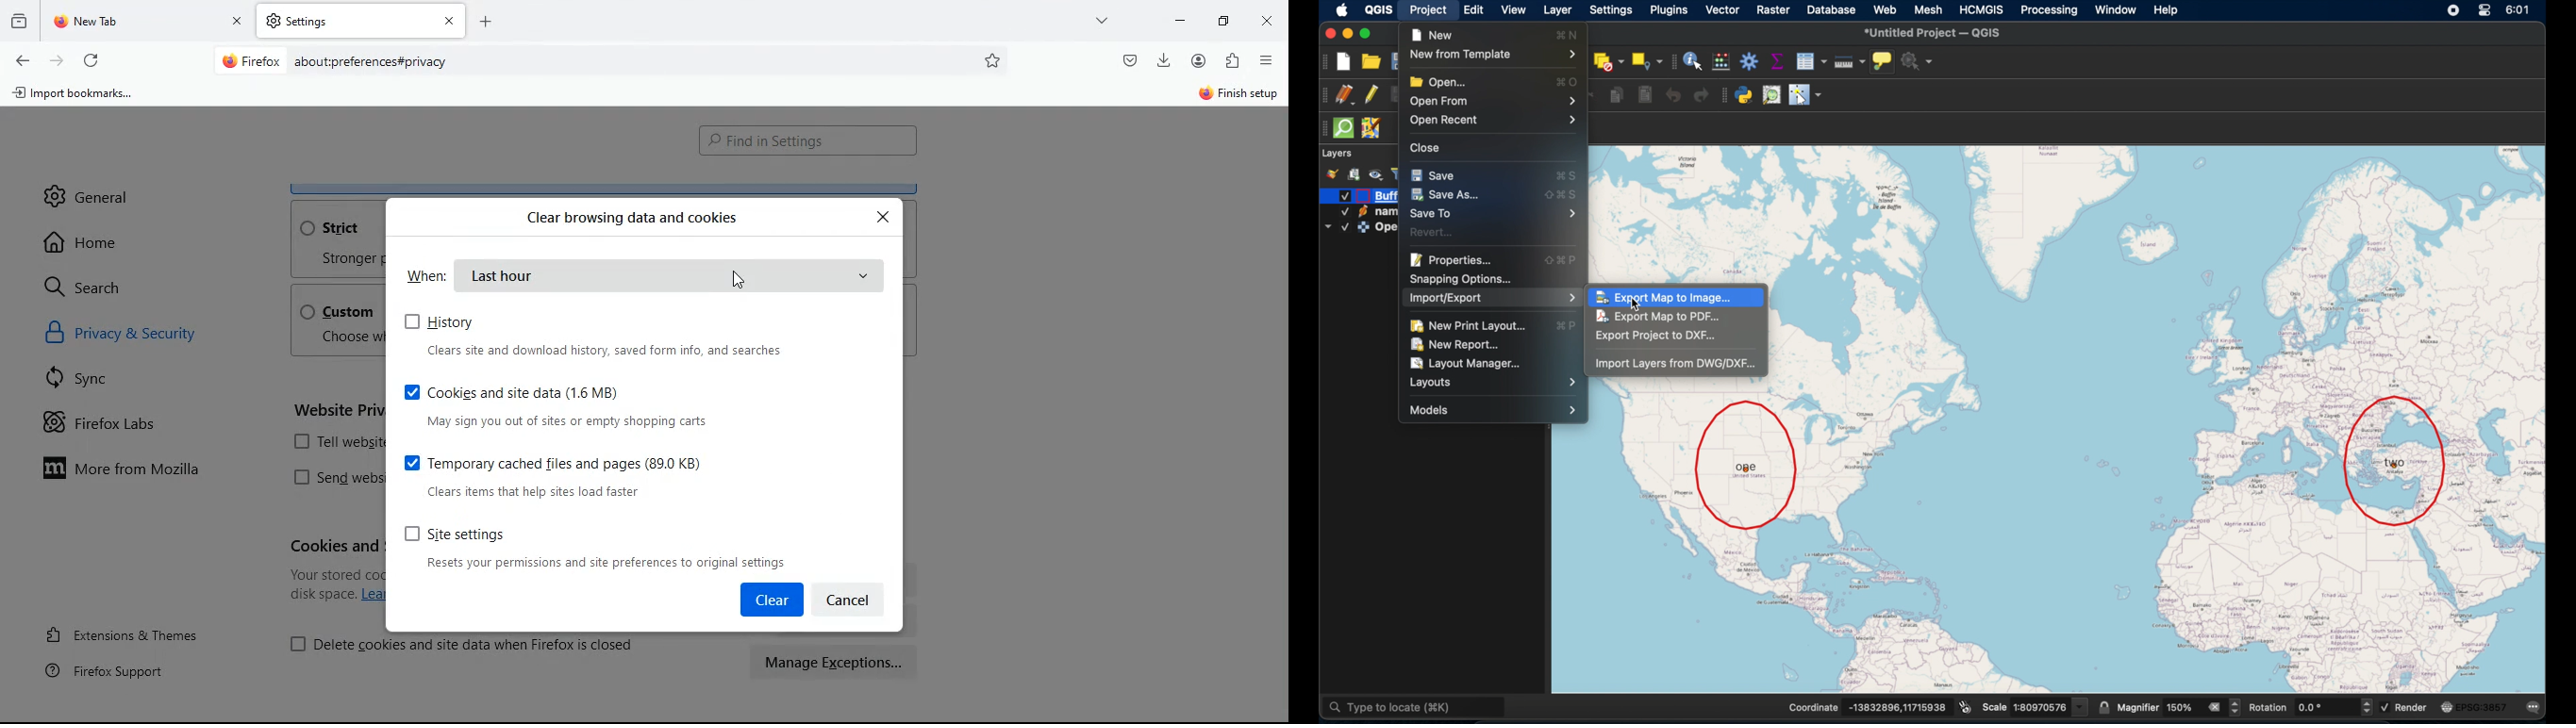 This screenshot has width=2576, height=728. What do you see at coordinates (632, 217) in the screenshot?
I see `clear browsing data and cookies` at bounding box center [632, 217].